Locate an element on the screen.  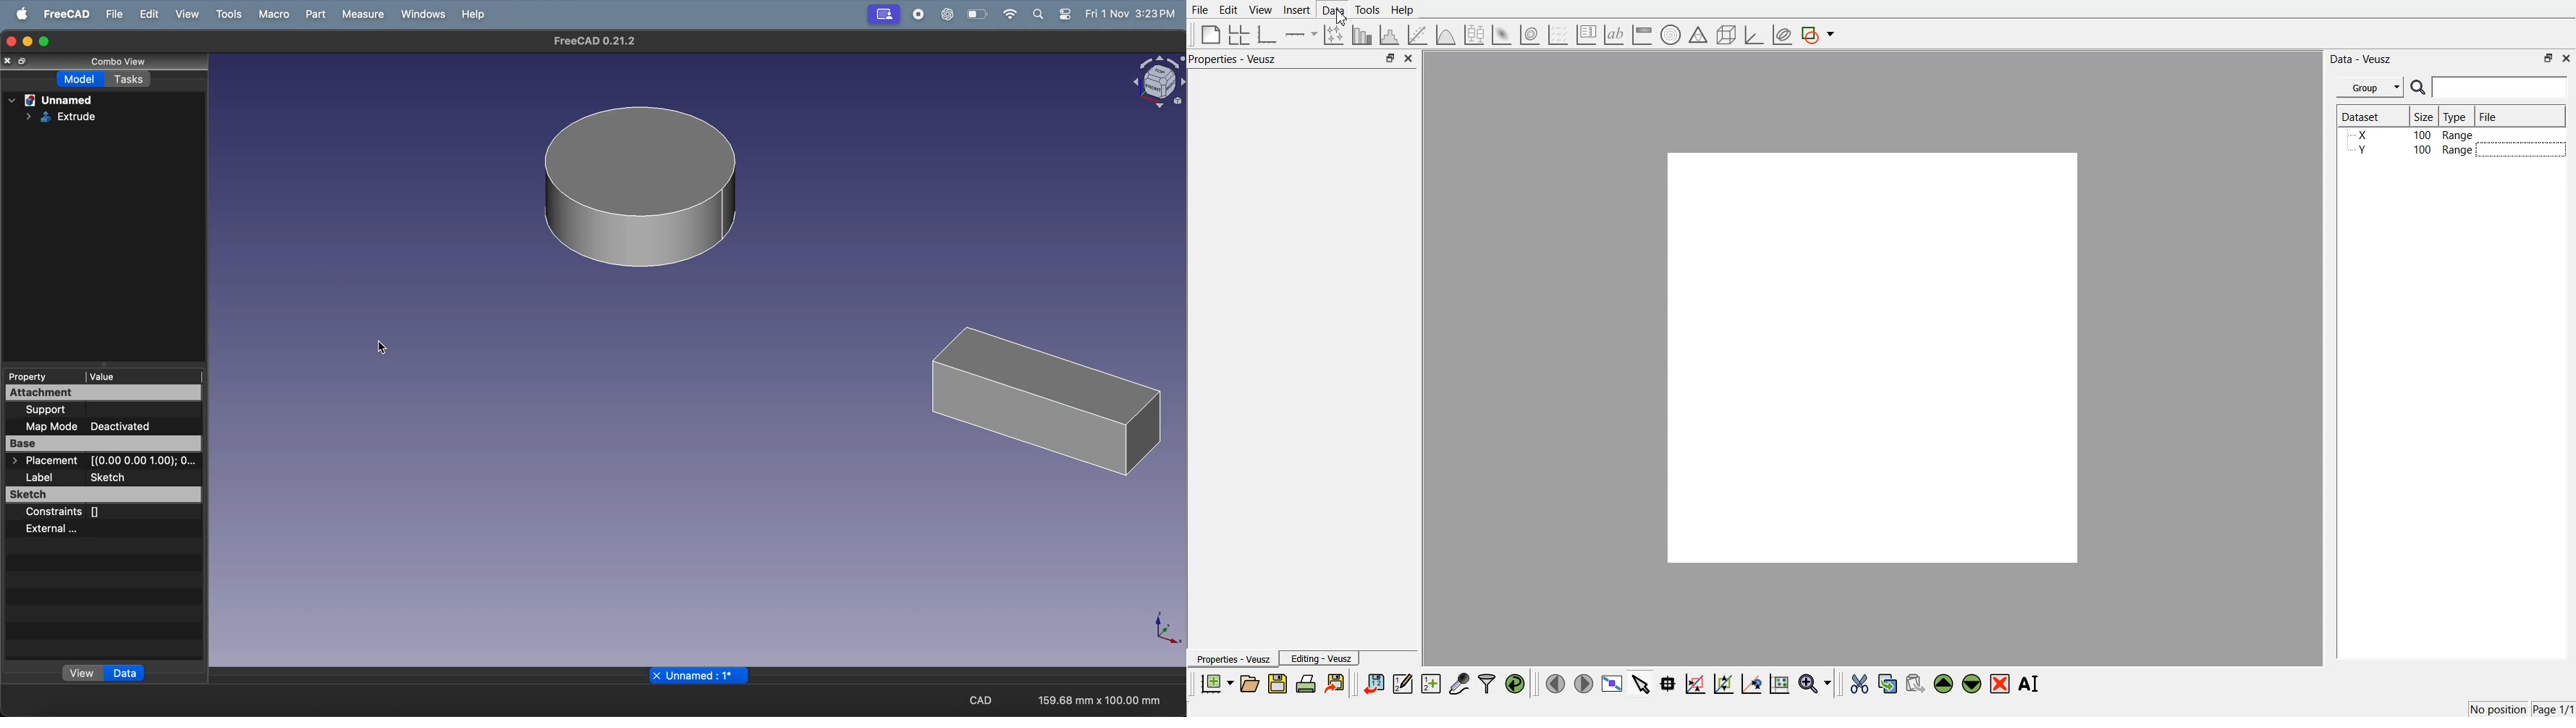
Model is located at coordinates (81, 79).